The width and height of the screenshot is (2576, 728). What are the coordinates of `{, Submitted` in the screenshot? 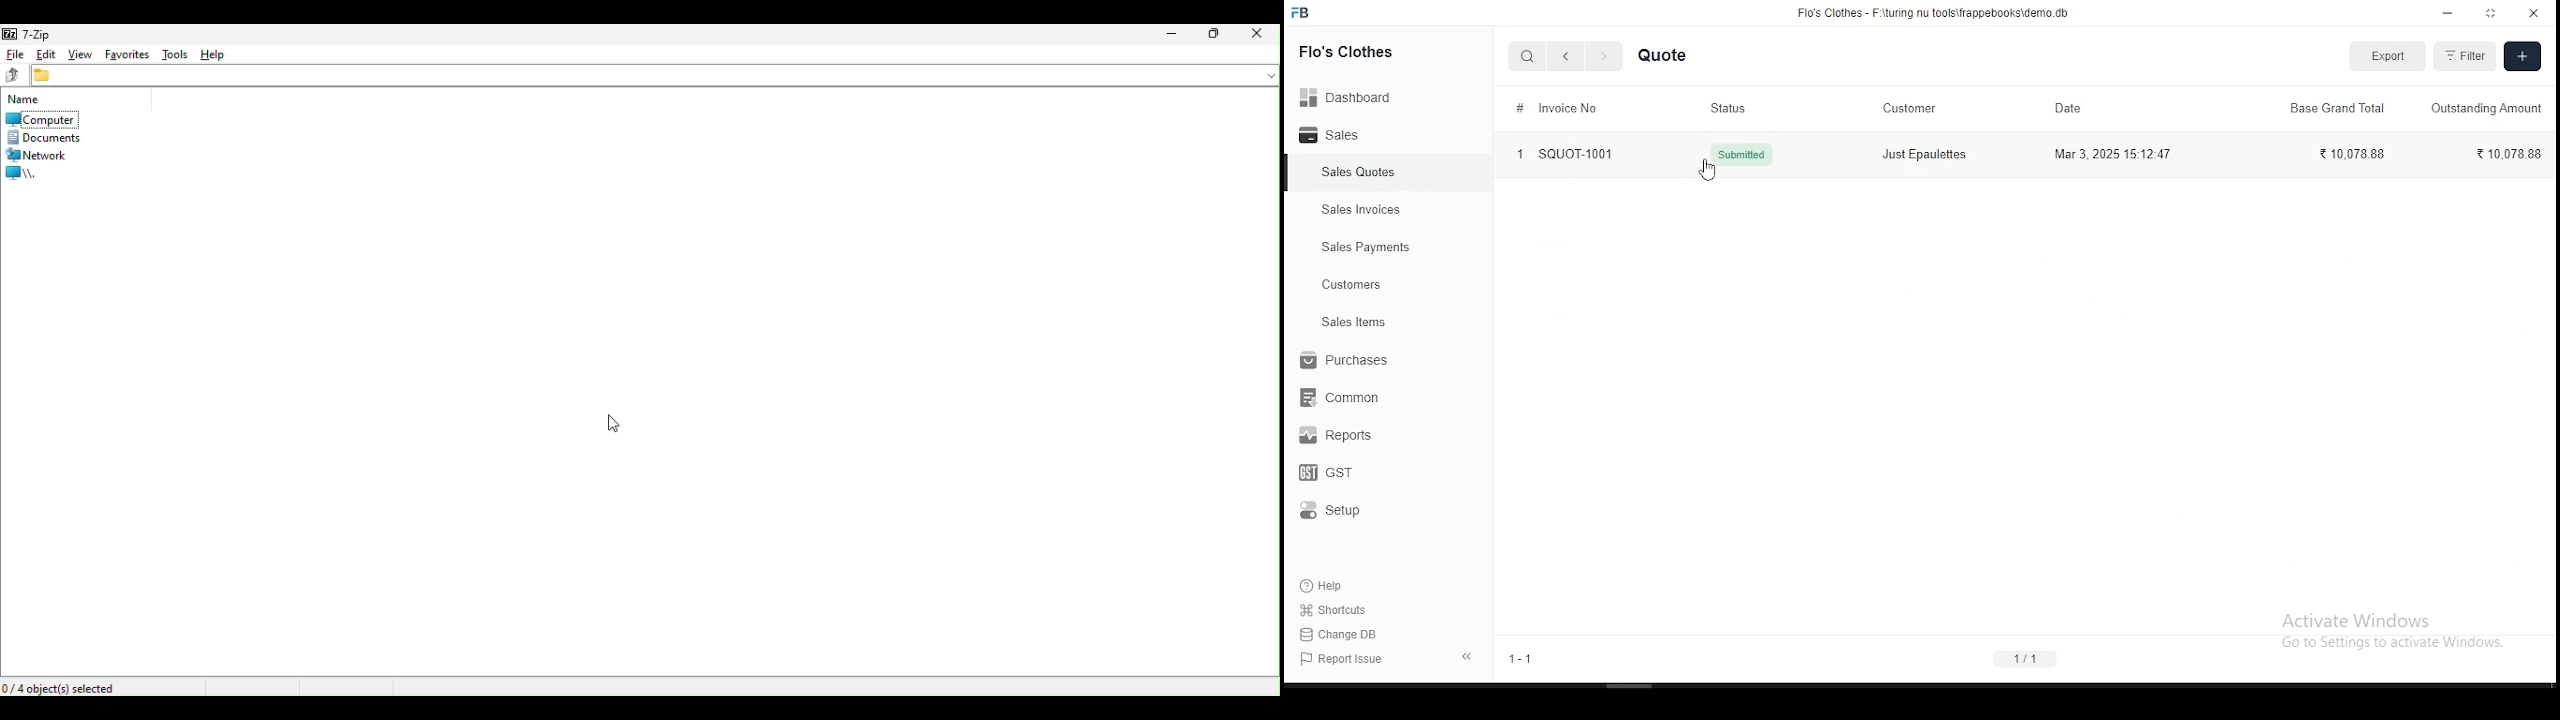 It's located at (1743, 154).